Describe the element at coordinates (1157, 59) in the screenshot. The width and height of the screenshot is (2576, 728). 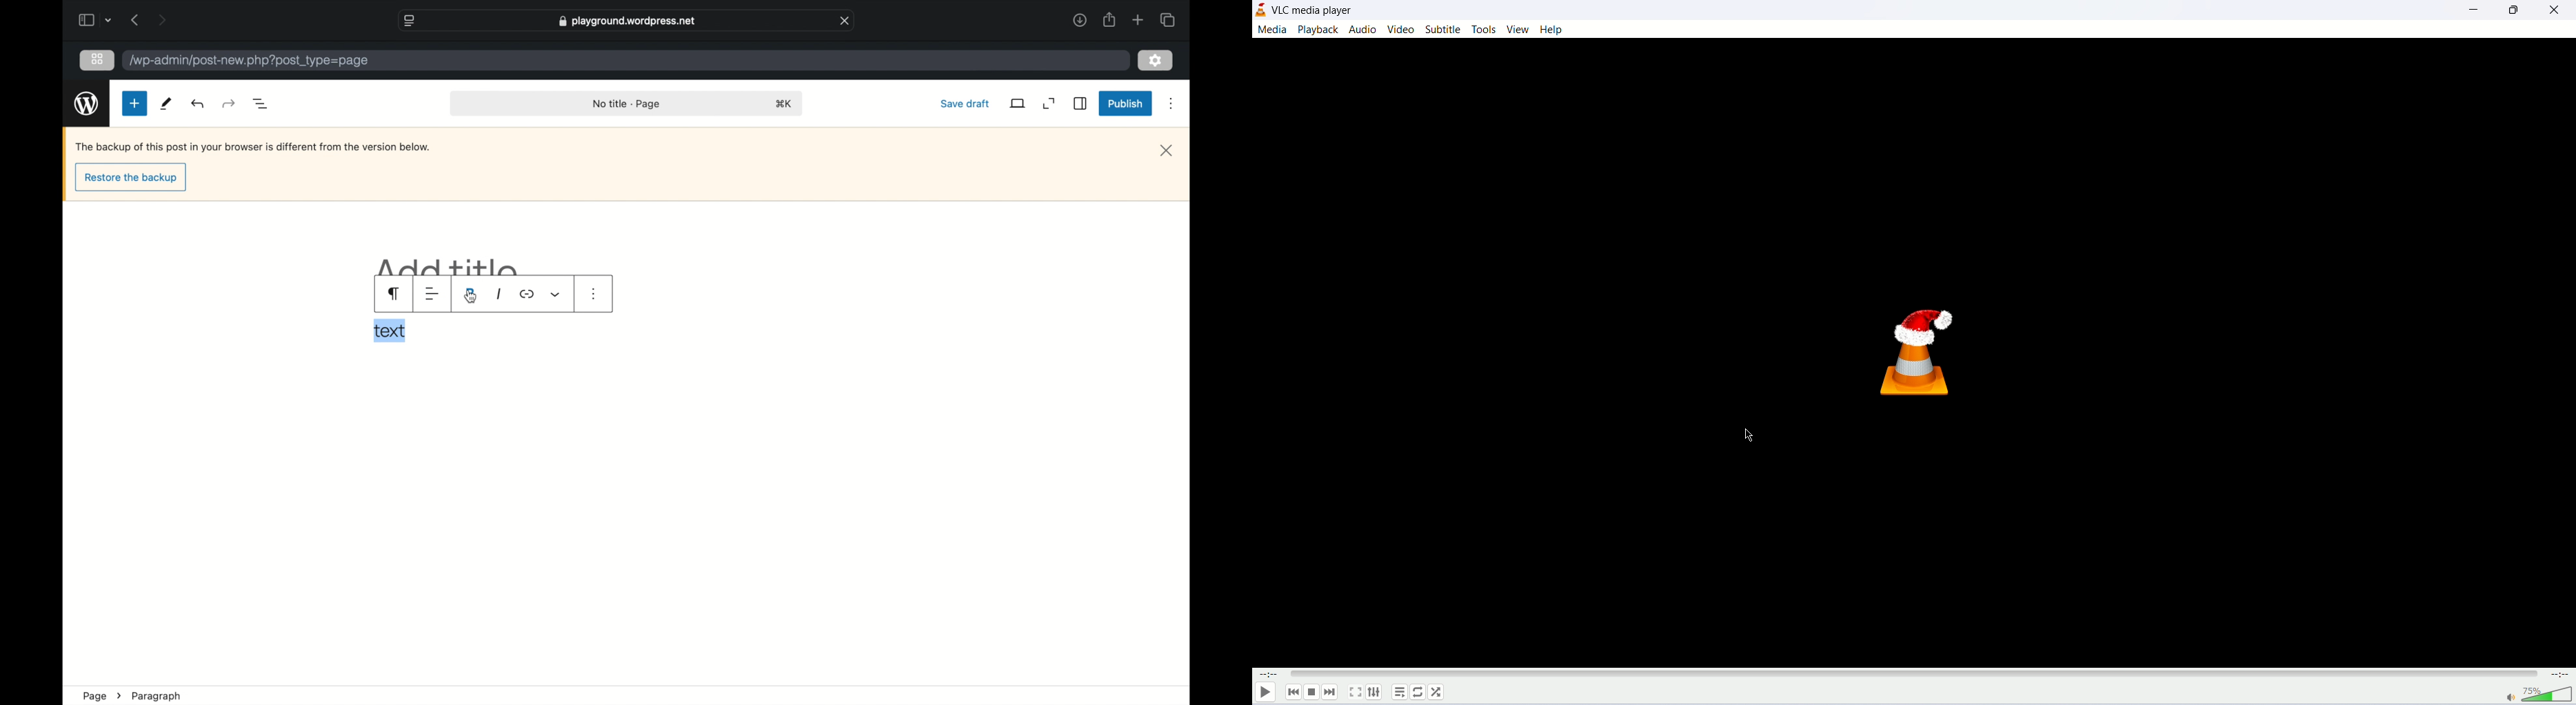
I see `settings` at that location.